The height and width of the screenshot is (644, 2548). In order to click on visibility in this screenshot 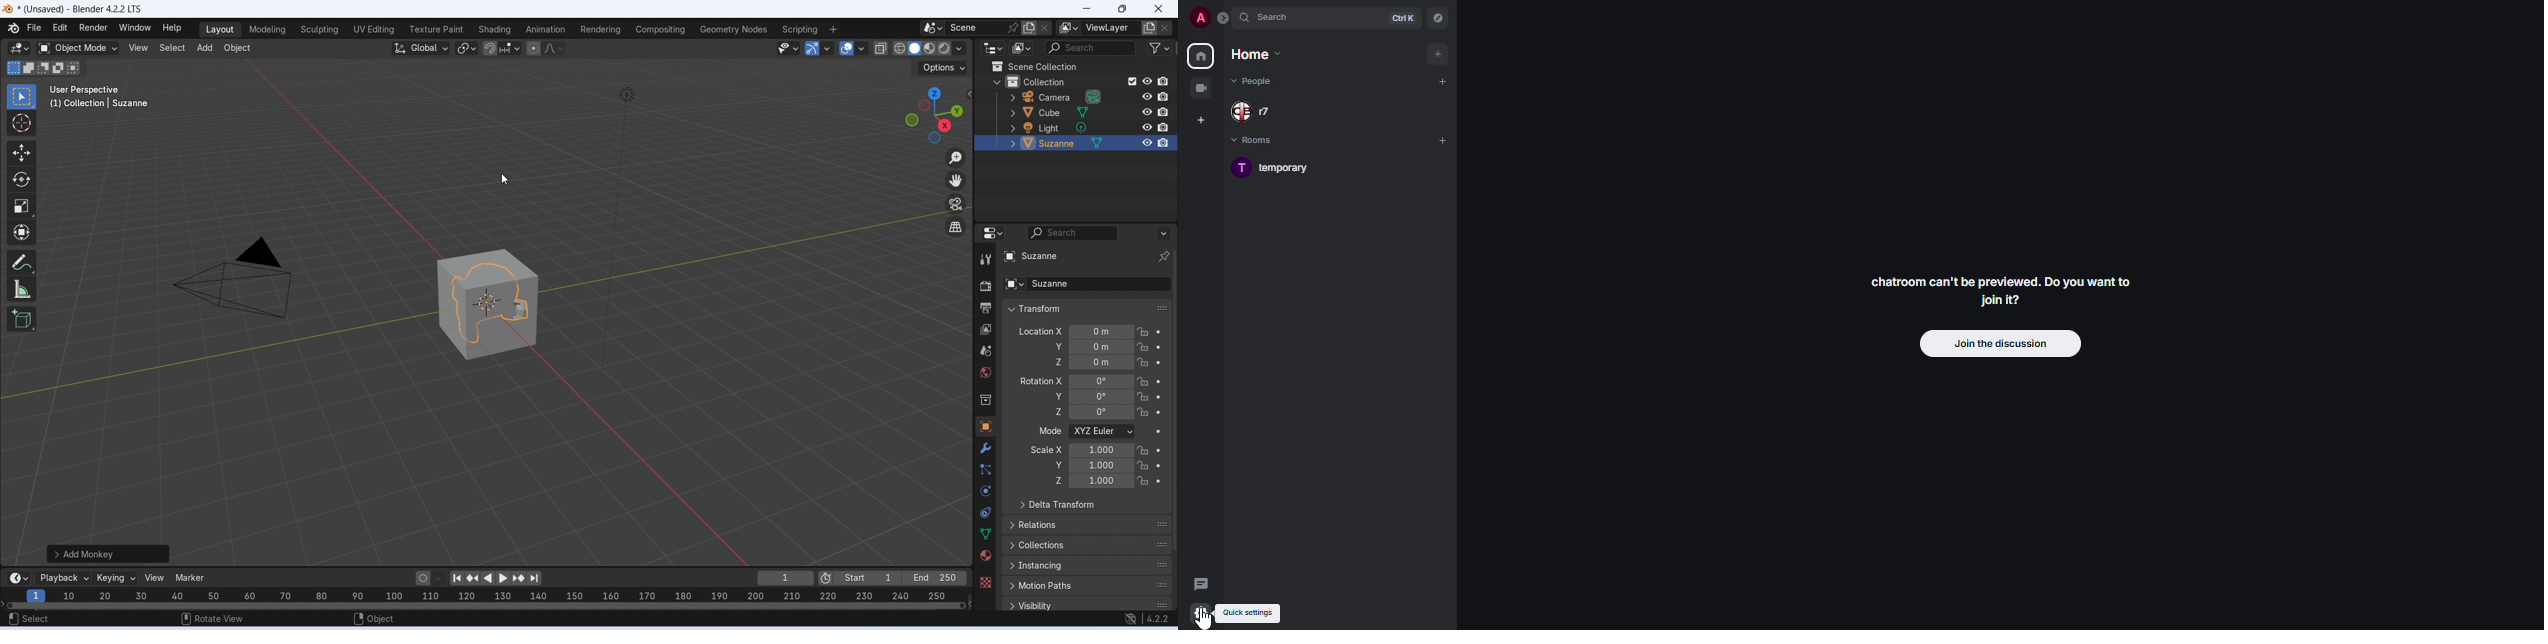, I will do `click(1090, 604)`.